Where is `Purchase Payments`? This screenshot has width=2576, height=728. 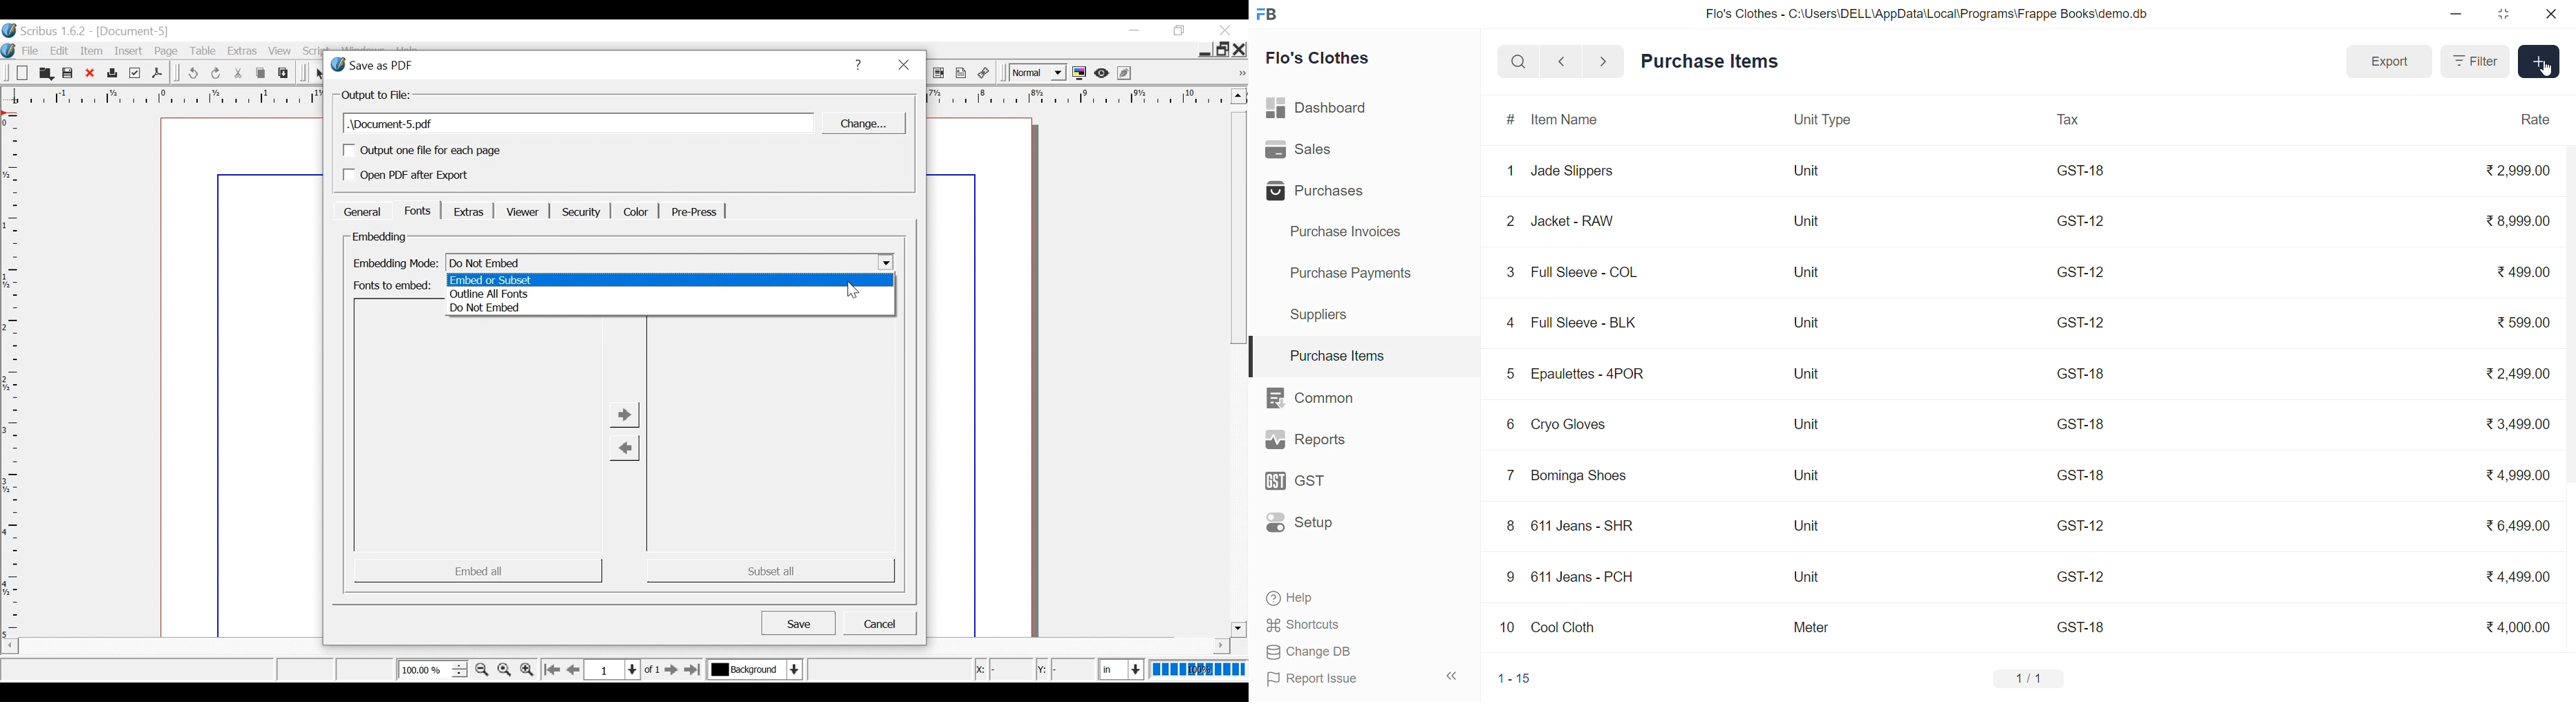 Purchase Payments is located at coordinates (1356, 274).